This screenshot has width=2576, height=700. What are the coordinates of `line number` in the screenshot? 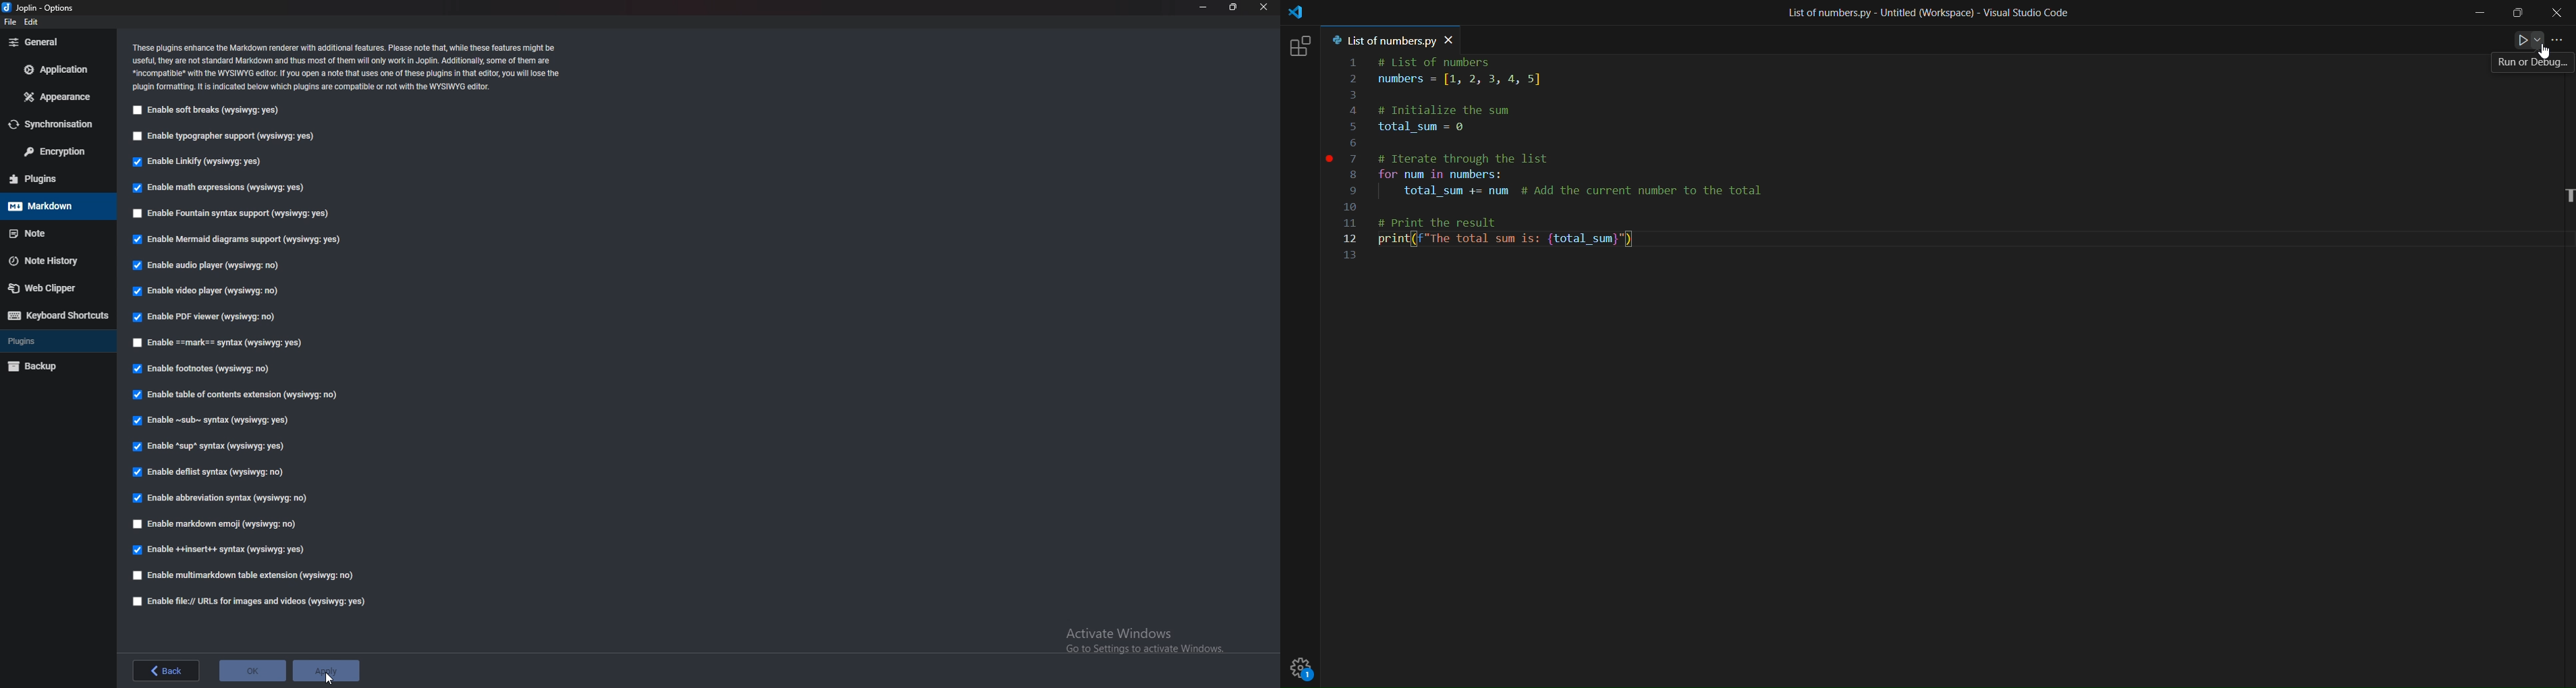 It's located at (1356, 161).